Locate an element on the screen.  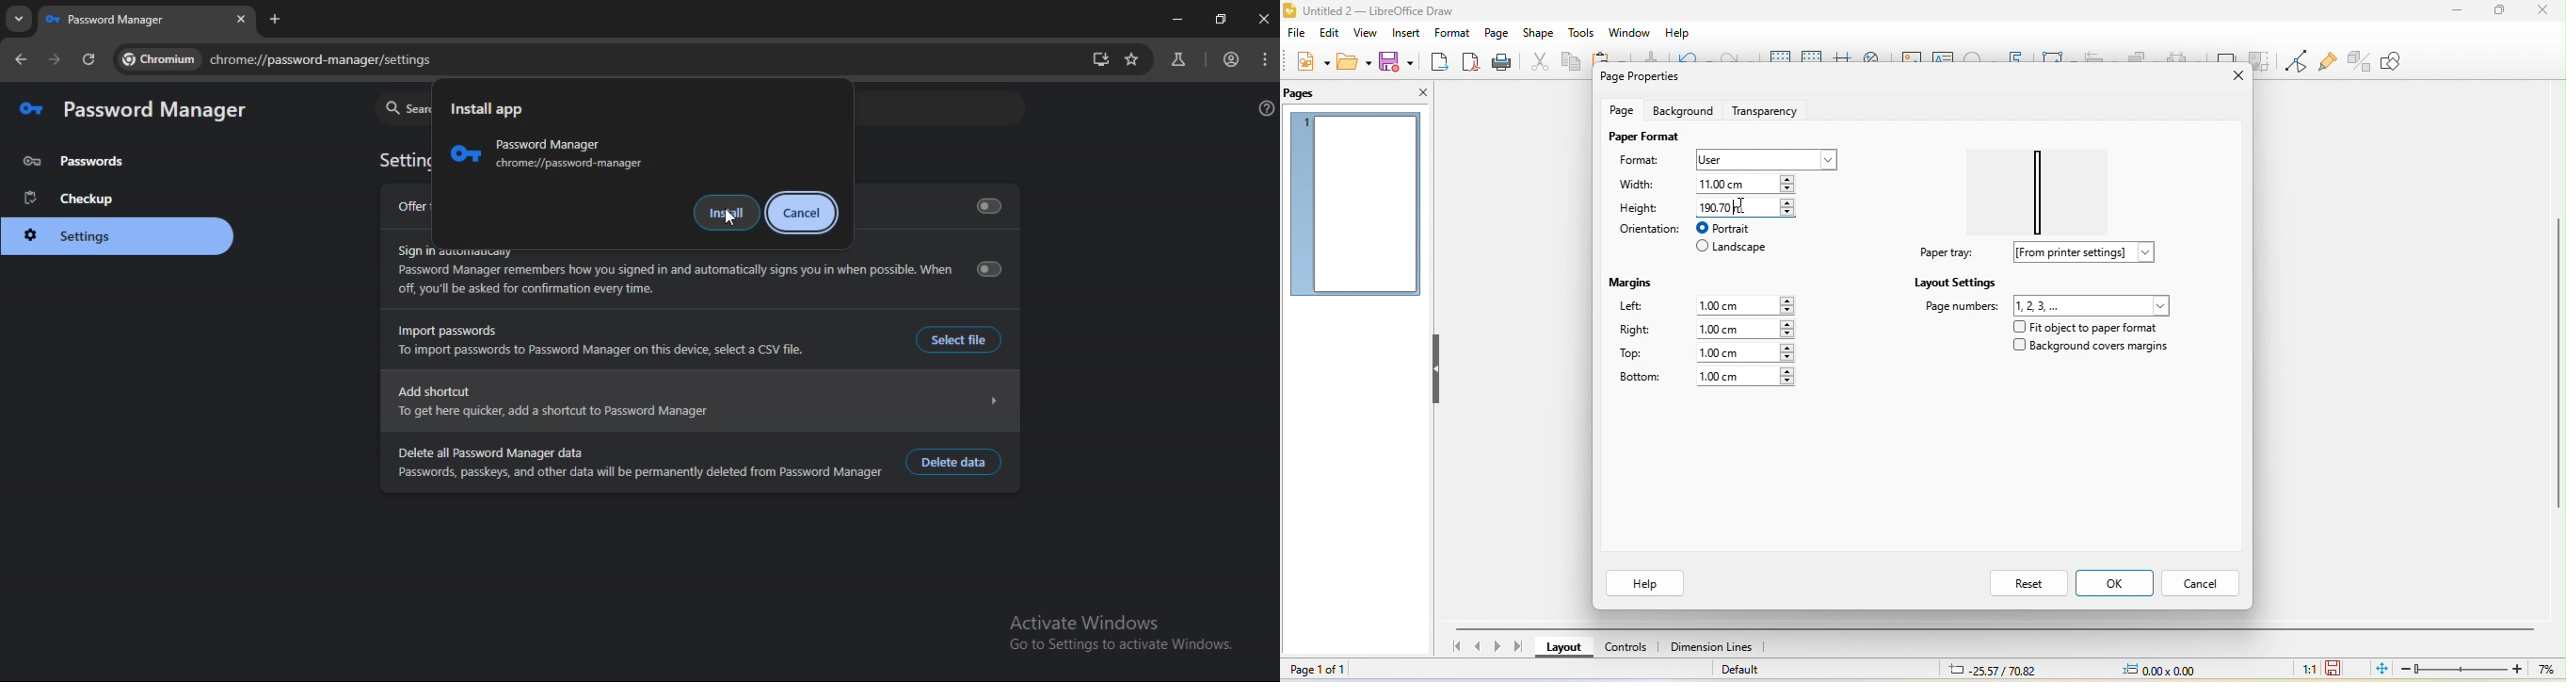
1.00 cm is located at coordinates (1746, 377).